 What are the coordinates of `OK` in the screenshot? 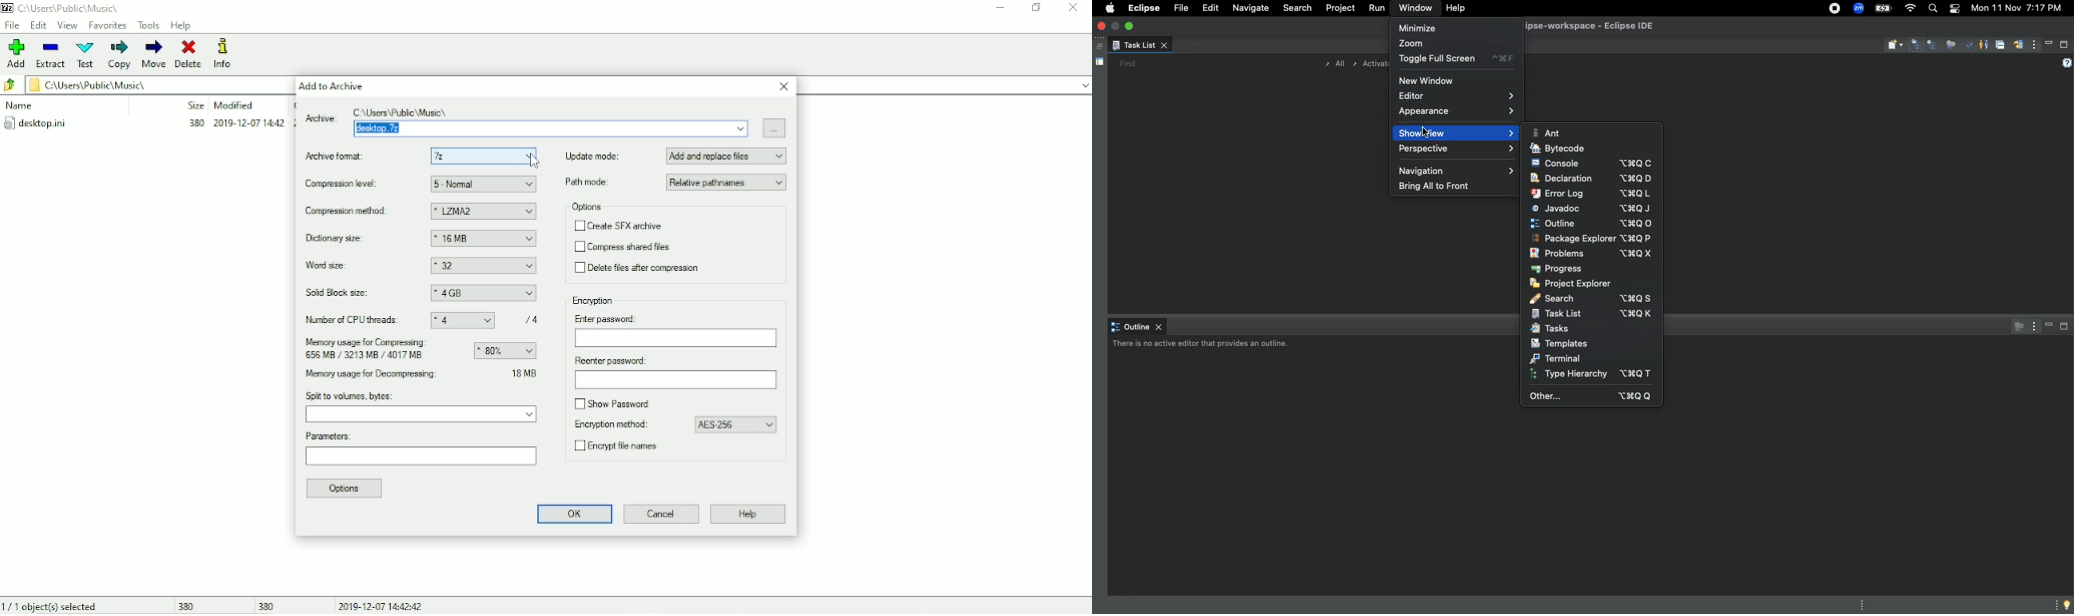 It's located at (572, 514).